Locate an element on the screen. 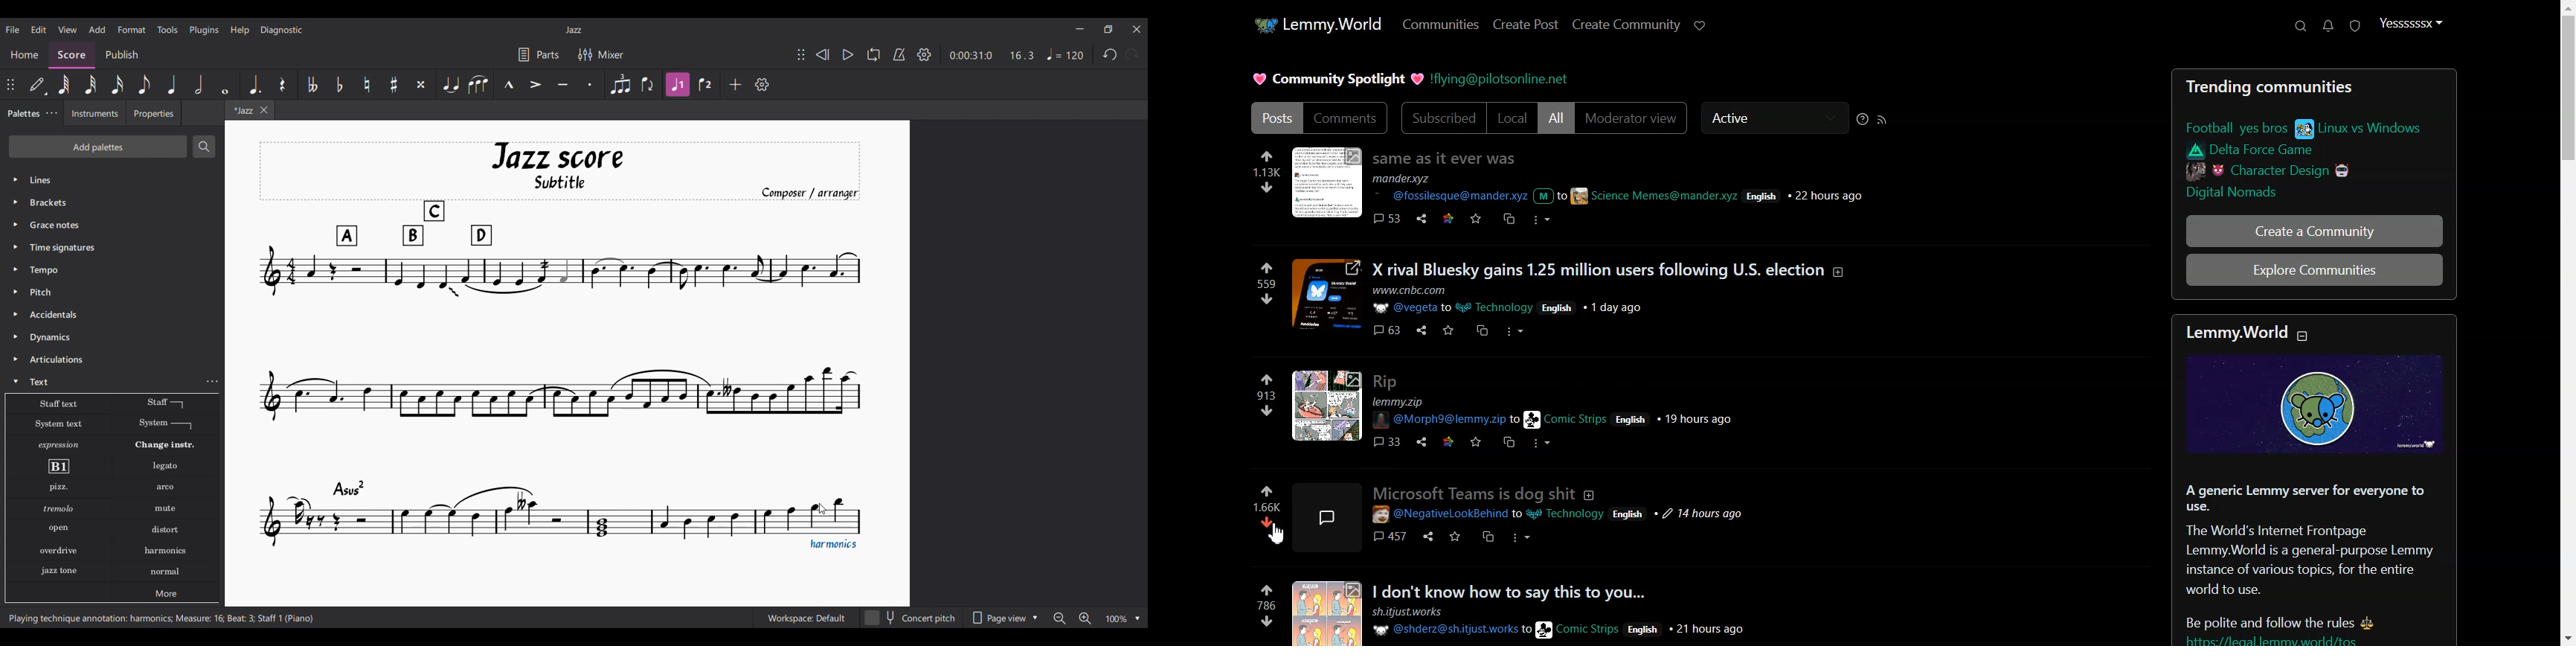 The image size is (2576, 672). Plugins menu is located at coordinates (204, 30).